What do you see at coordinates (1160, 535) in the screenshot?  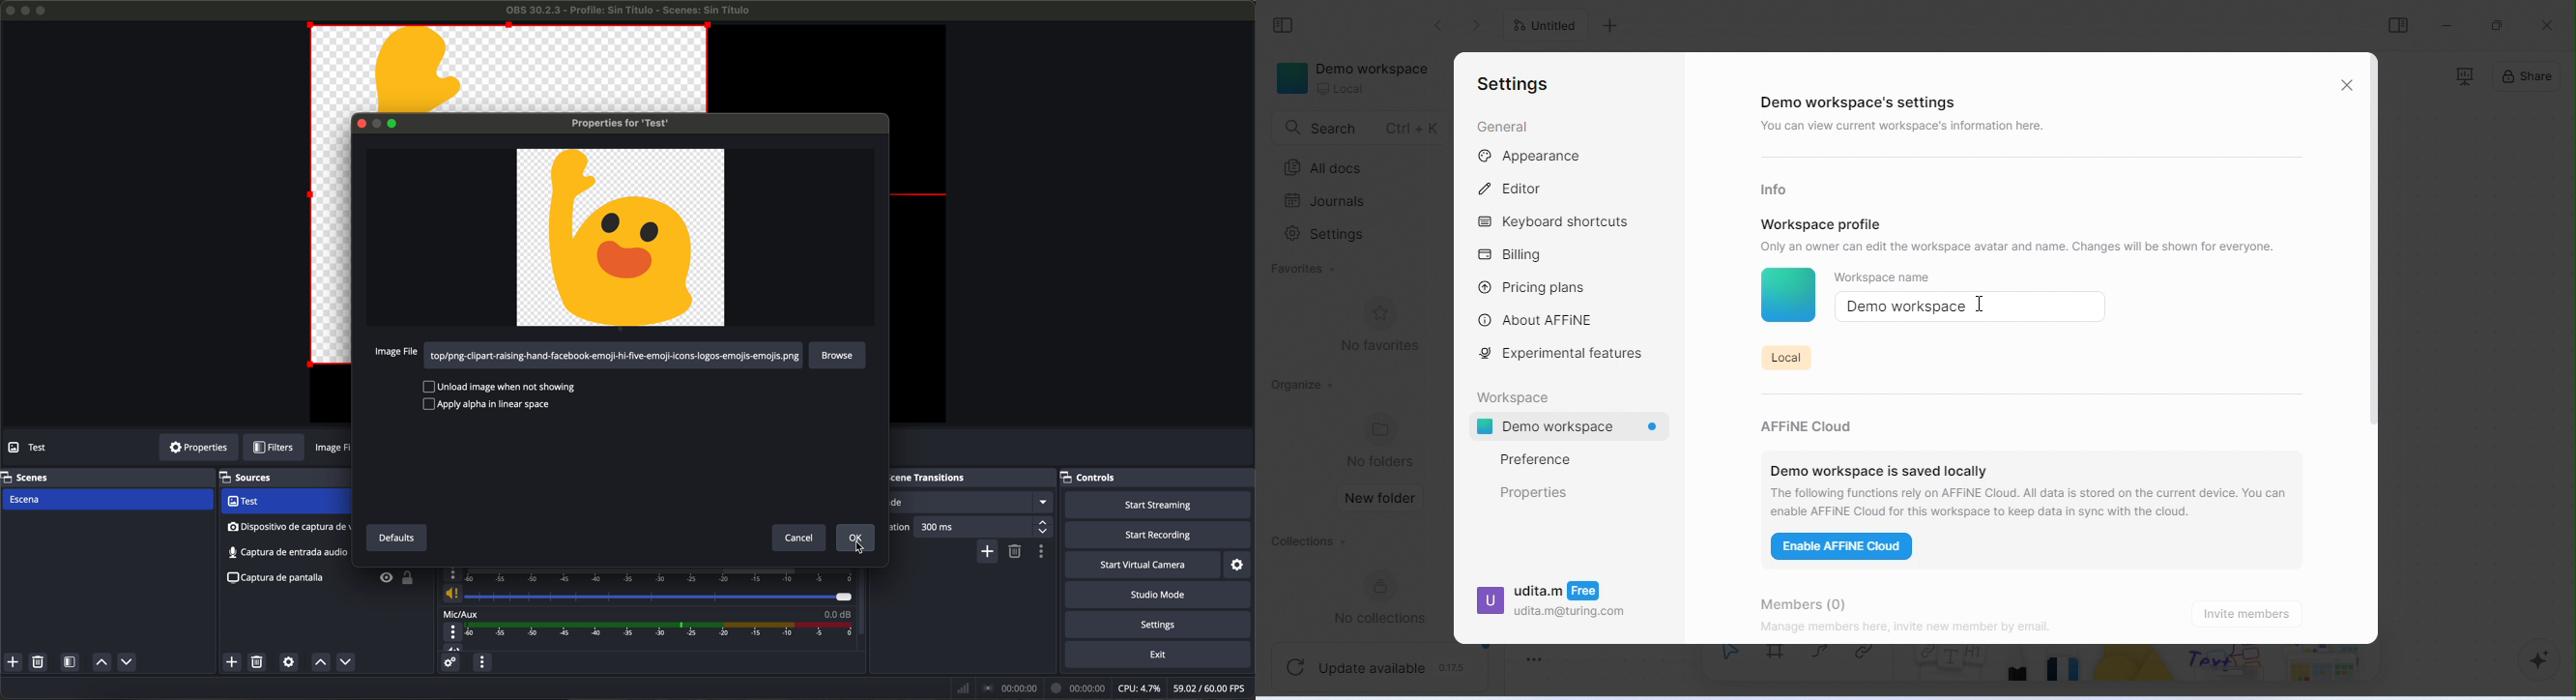 I see `start recording` at bounding box center [1160, 535].